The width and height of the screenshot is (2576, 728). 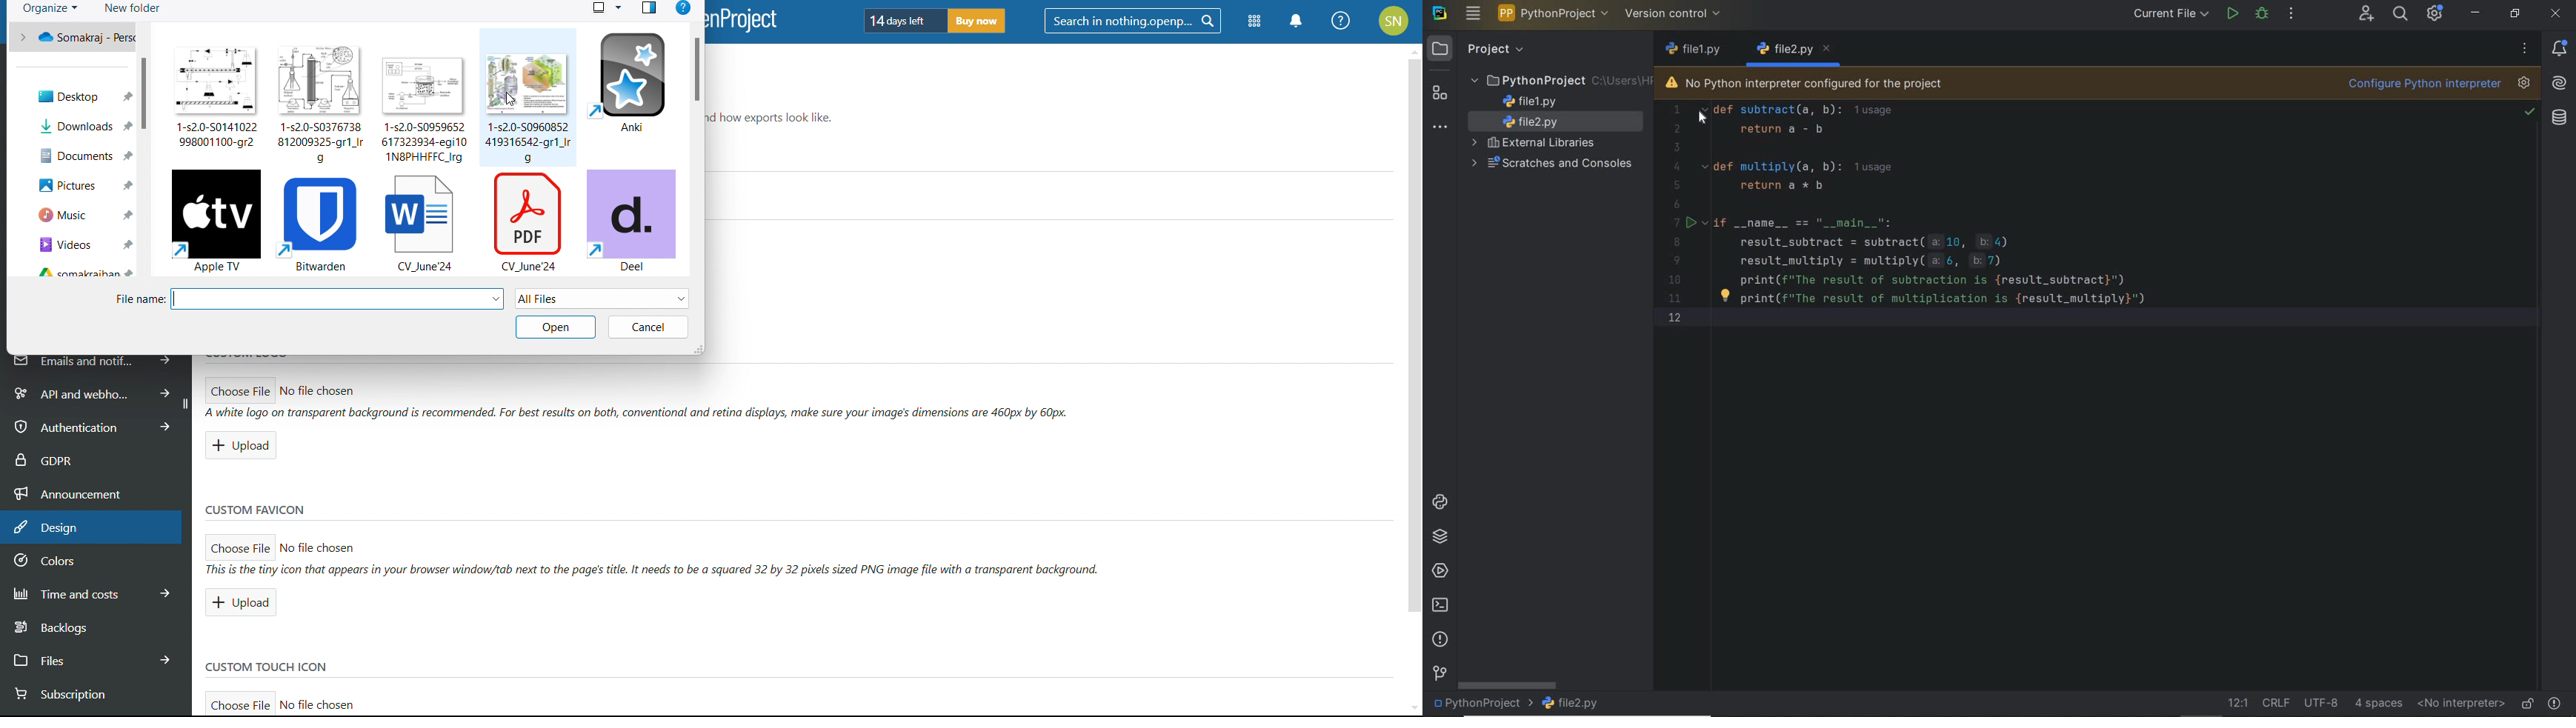 I want to click on code with me, so click(x=2367, y=15).